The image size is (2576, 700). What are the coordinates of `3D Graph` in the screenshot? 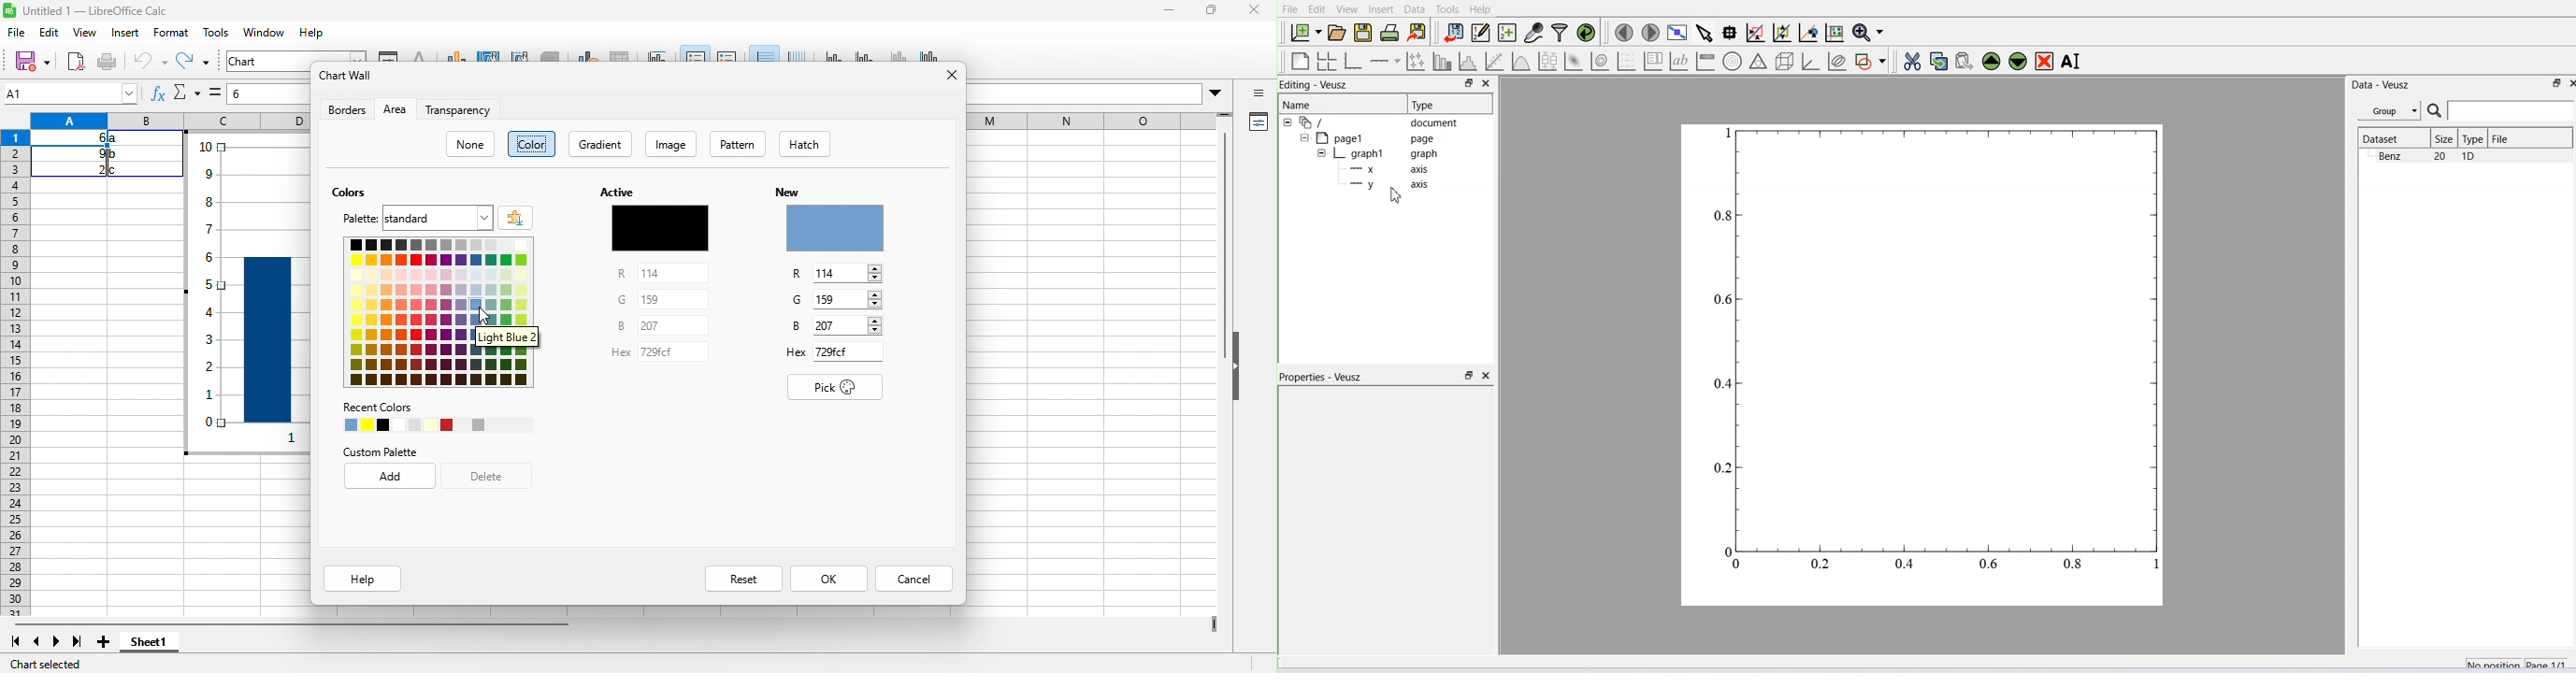 It's located at (1811, 61).